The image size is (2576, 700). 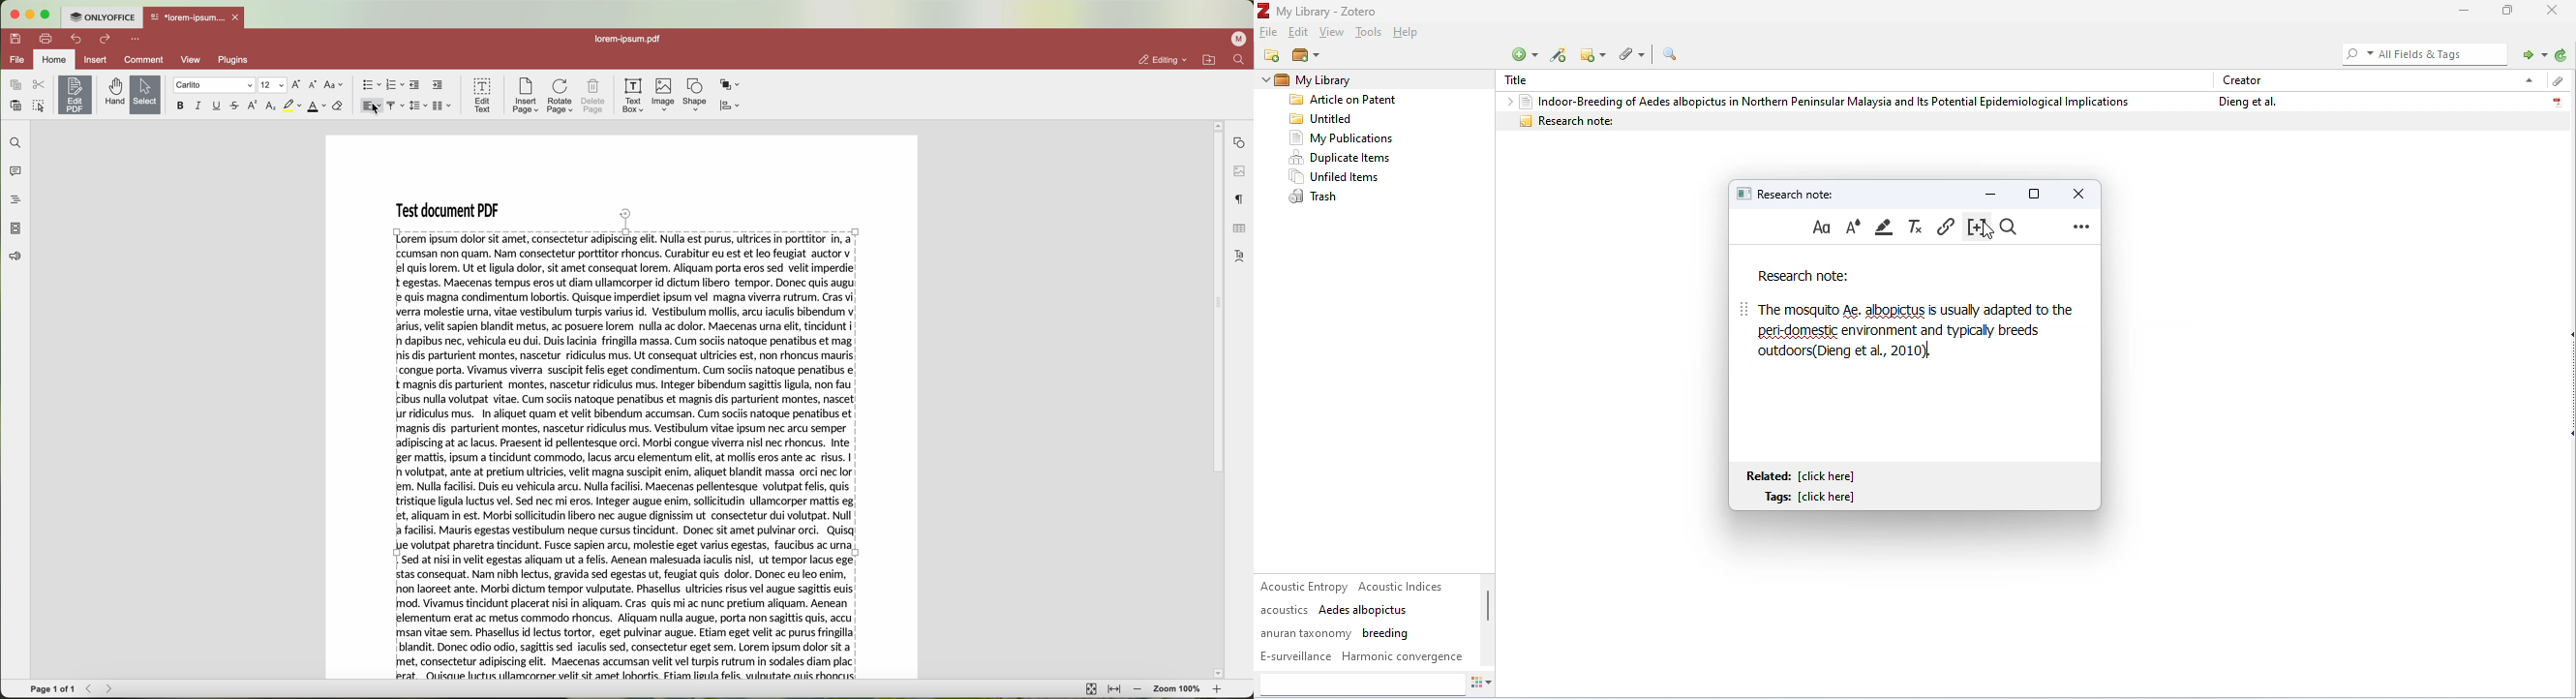 What do you see at coordinates (1803, 277) in the screenshot?
I see `research note` at bounding box center [1803, 277].